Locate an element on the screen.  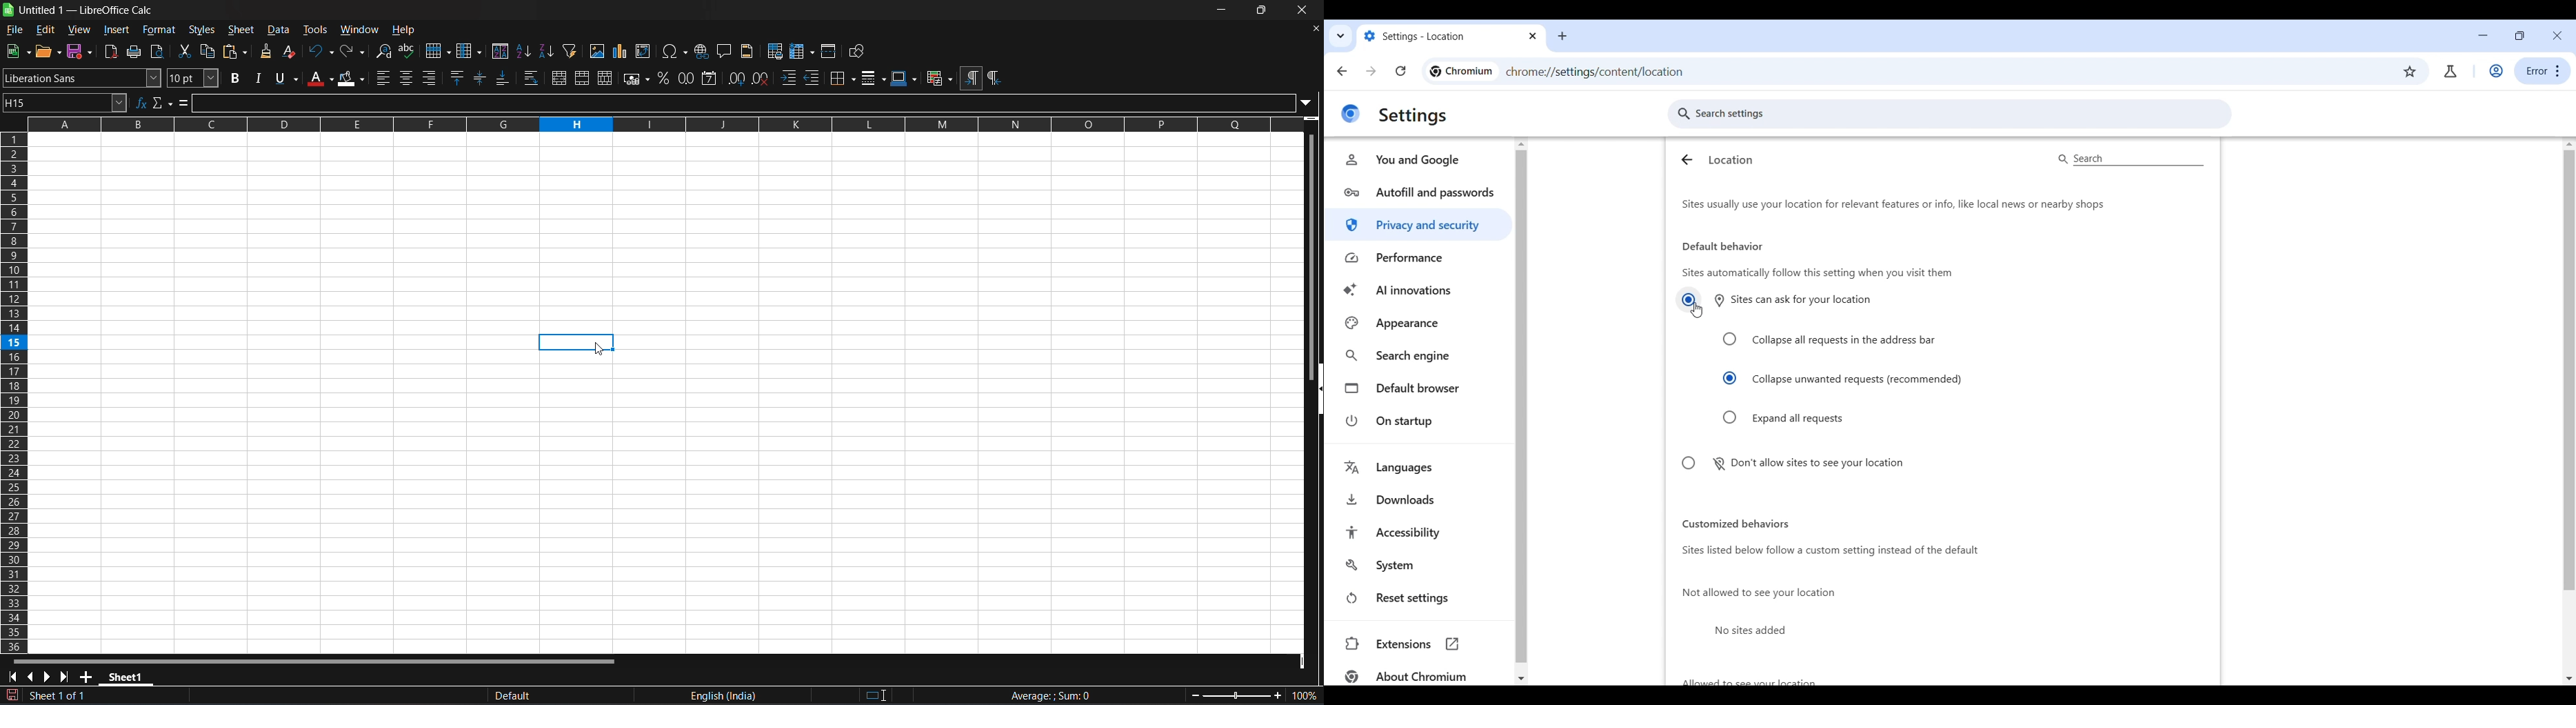
border styles is located at coordinates (872, 78).